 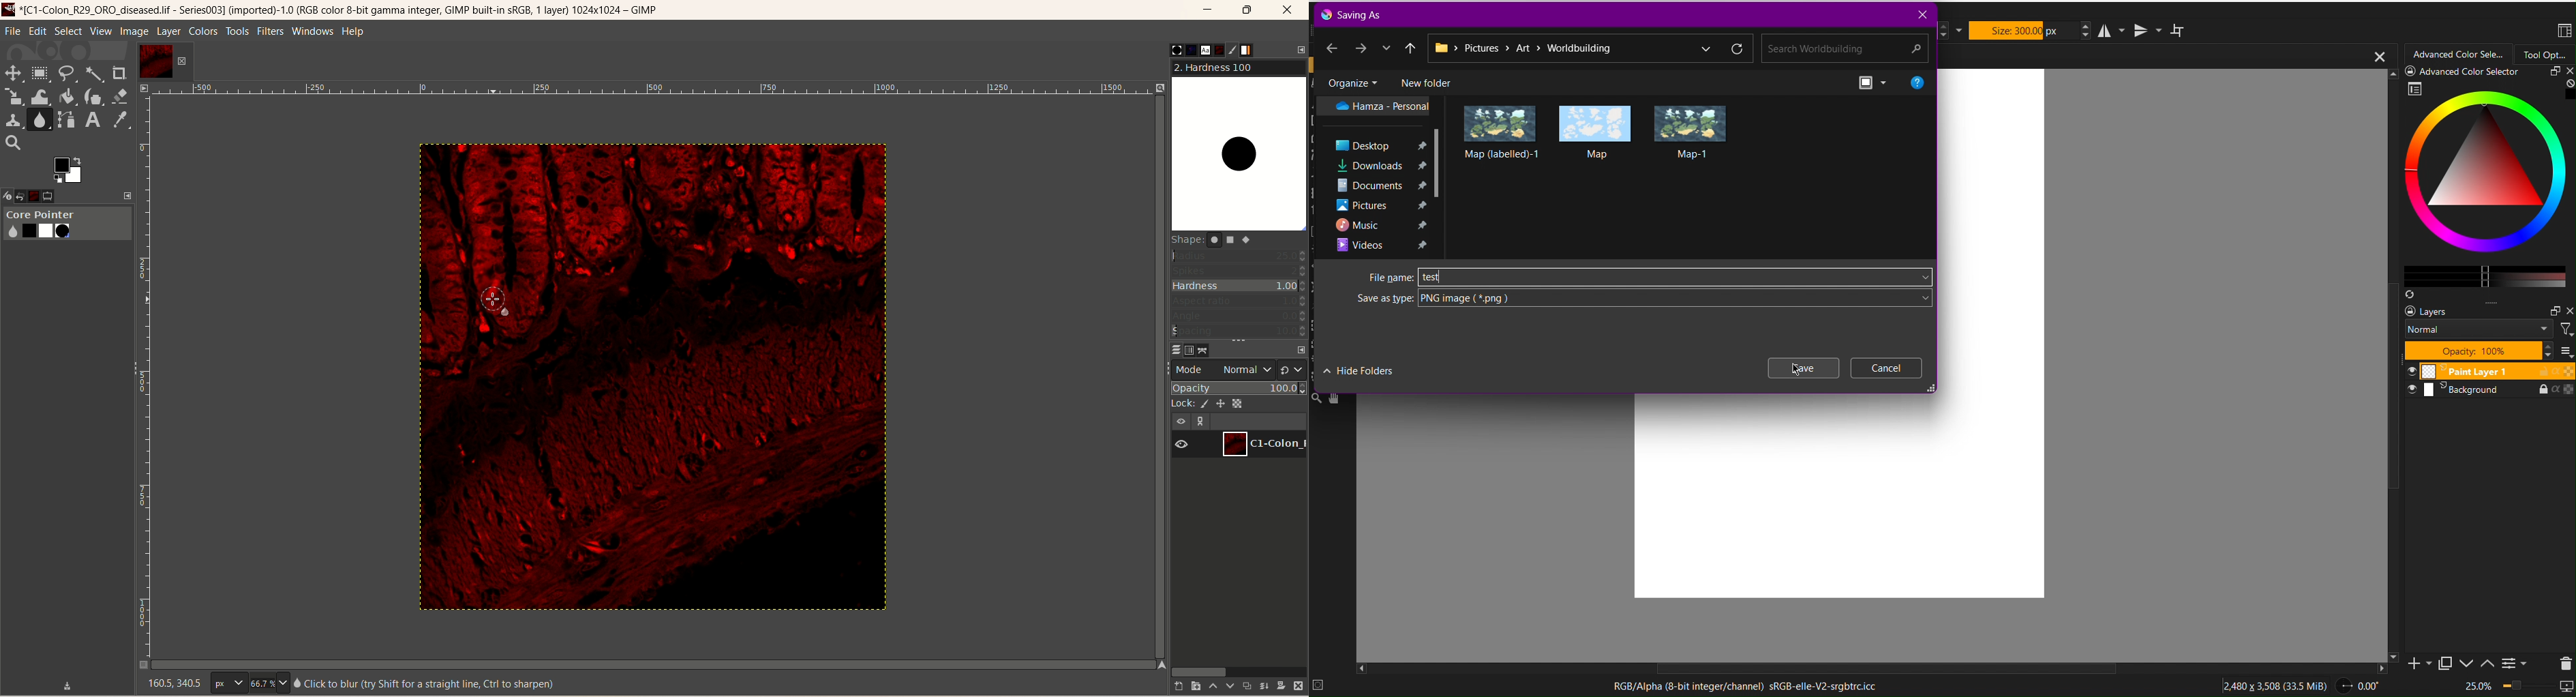 I want to click on PNG Images, so click(x=1596, y=132).